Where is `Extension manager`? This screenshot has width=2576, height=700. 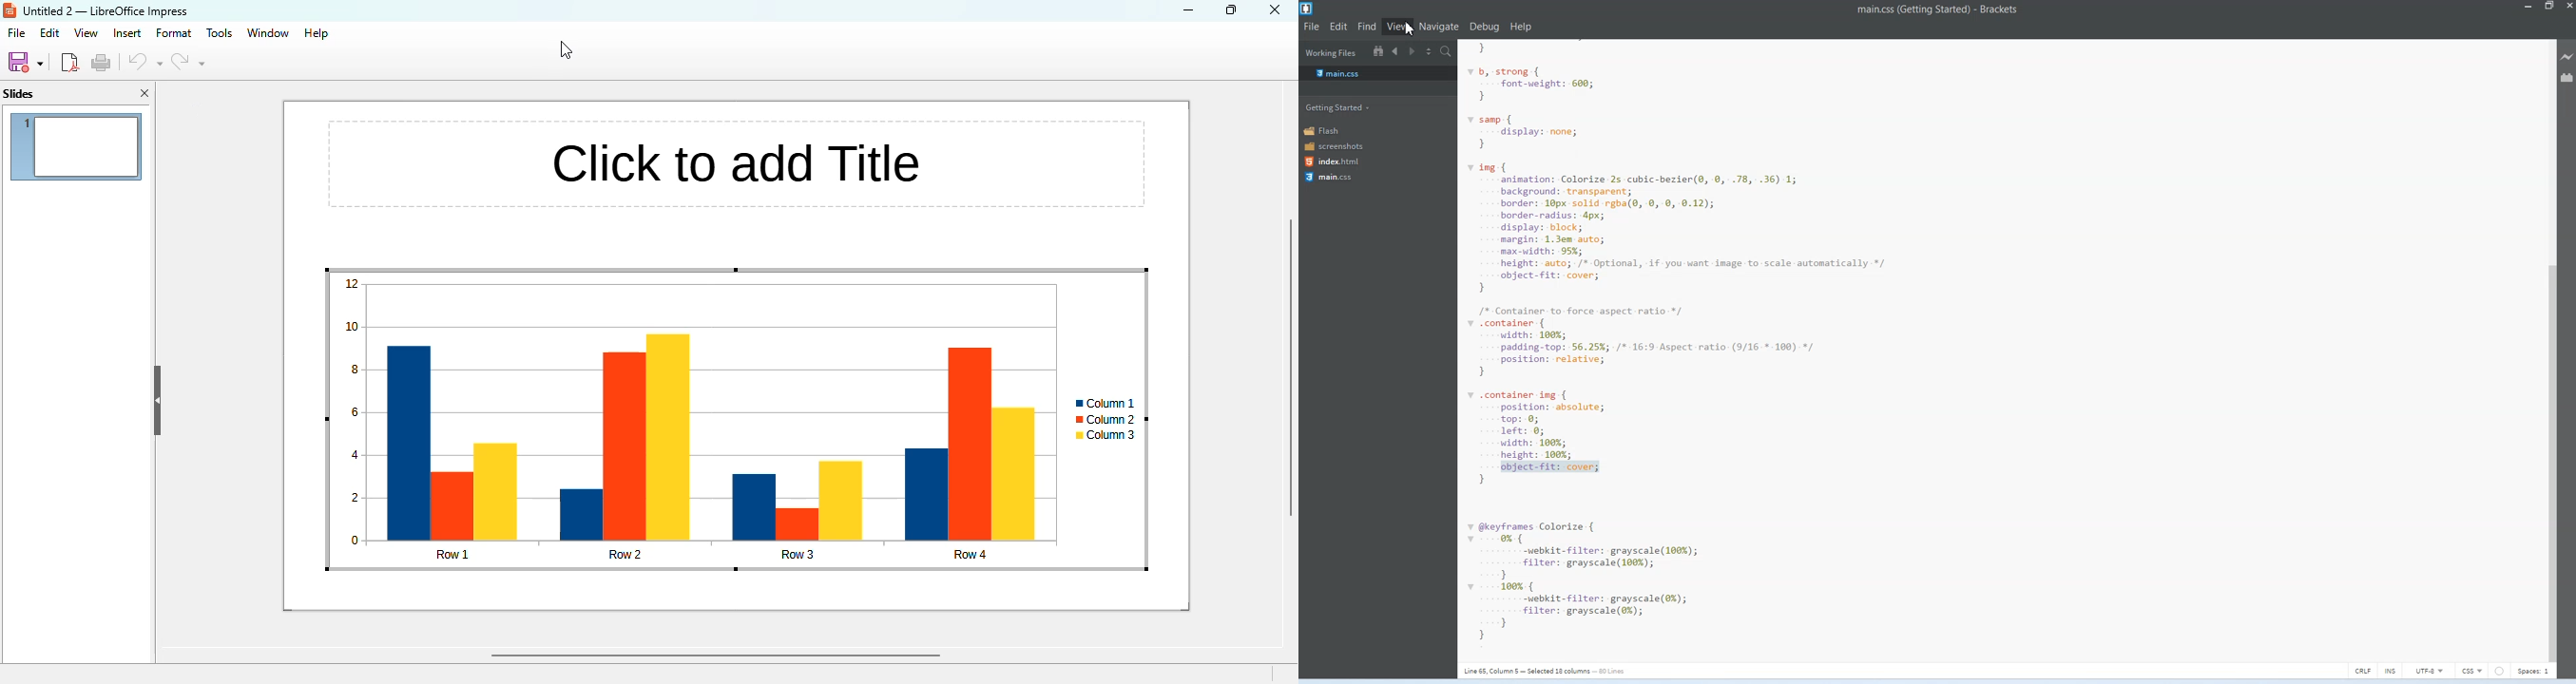 Extension manager is located at coordinates (2569, 78).